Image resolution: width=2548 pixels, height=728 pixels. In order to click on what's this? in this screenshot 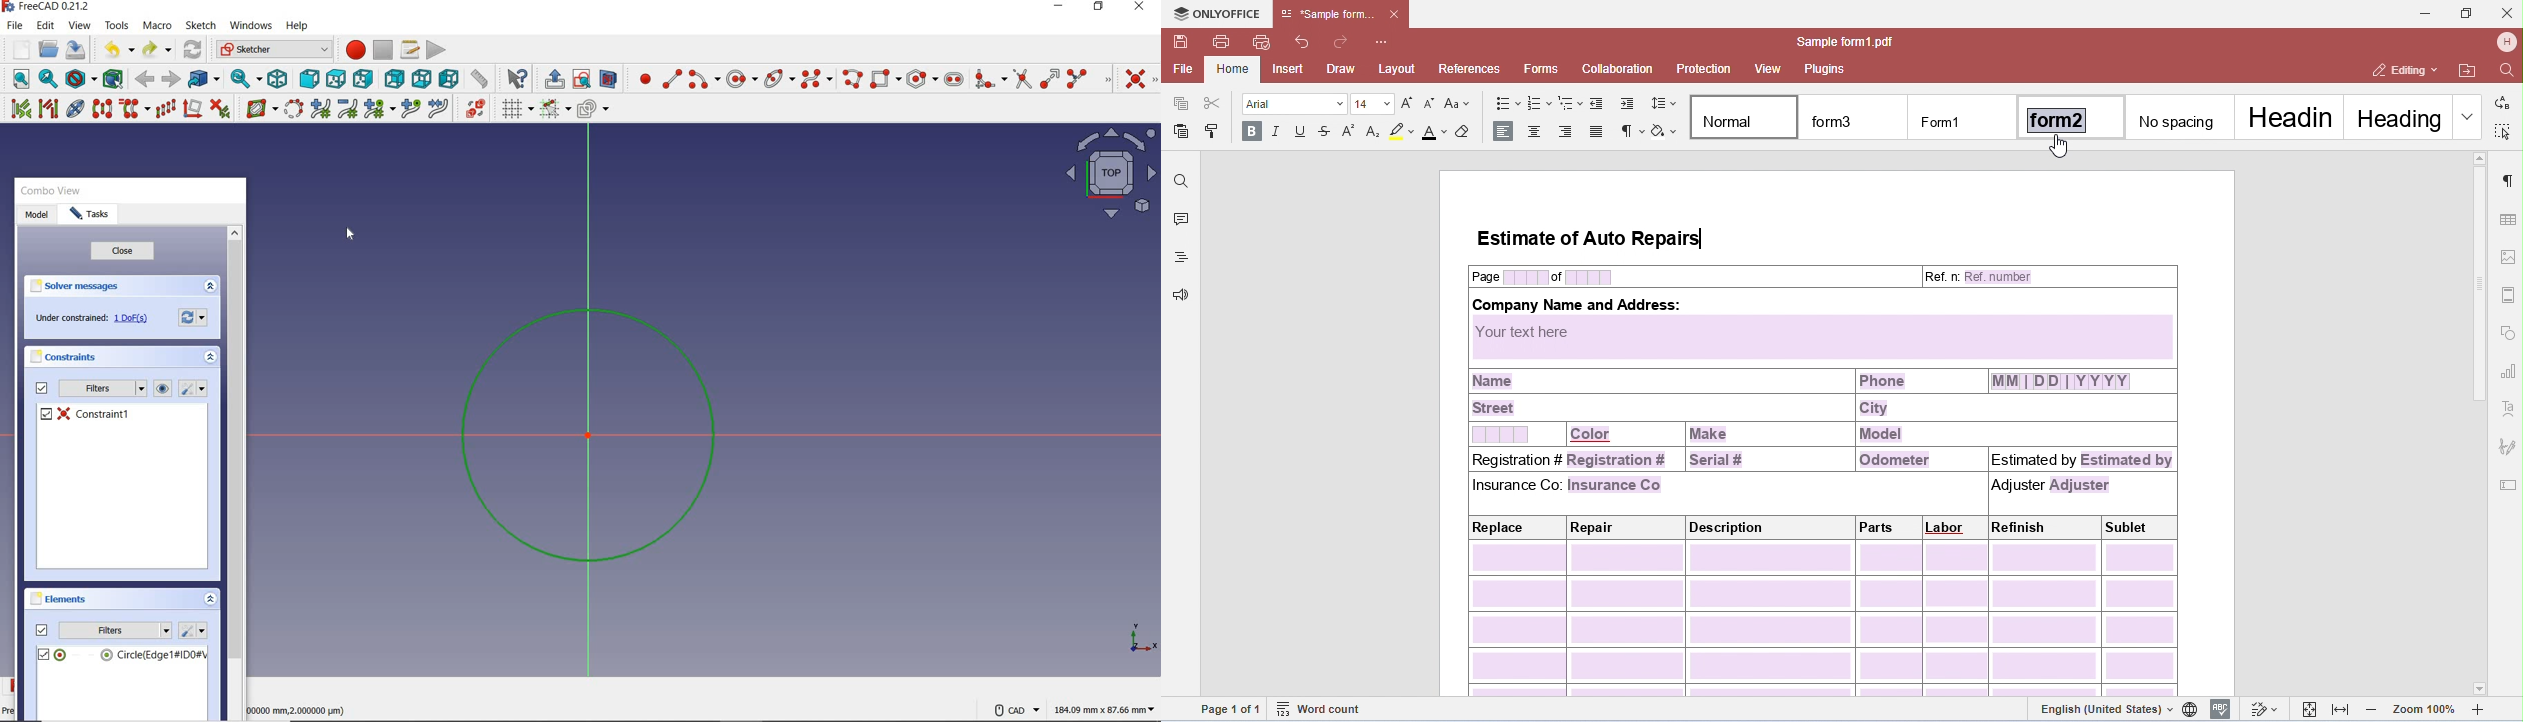, I will do `click(516, 78)`.